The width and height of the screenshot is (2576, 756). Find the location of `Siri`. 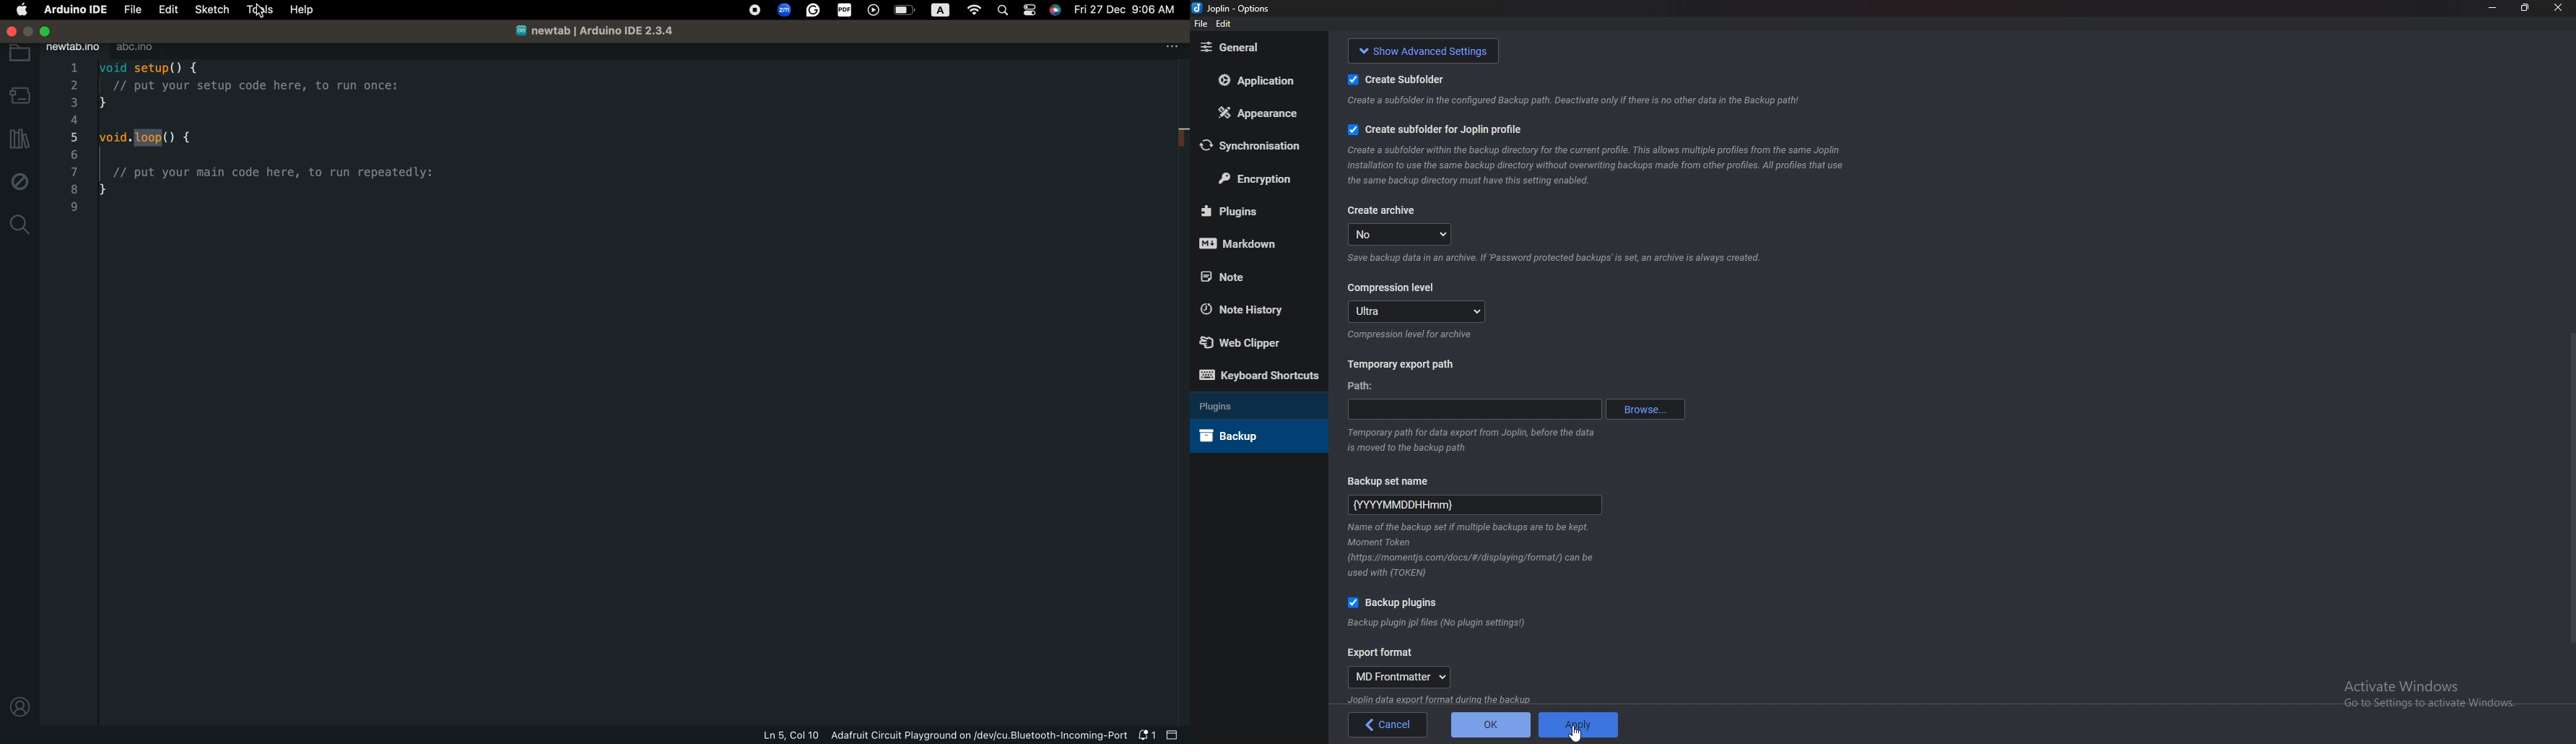

Siri is located at coordinates (1056, 11).